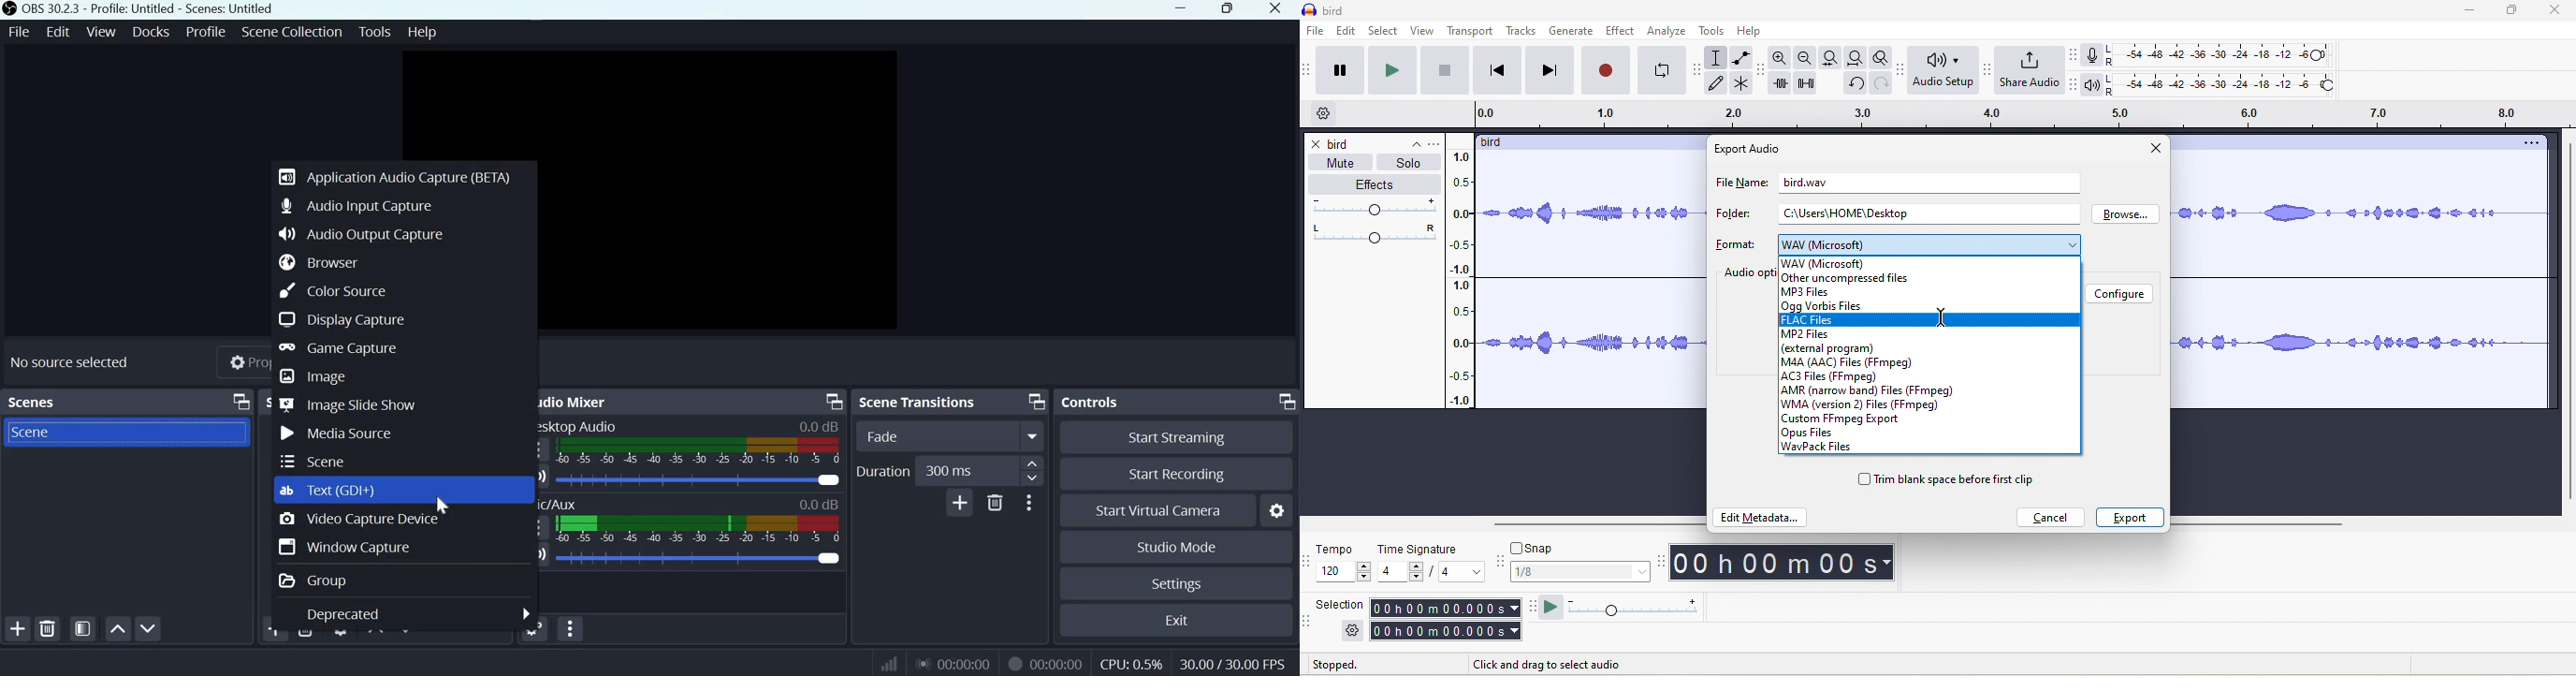 The width and height of the screenshot is (2576, 700). Describe the element at coordinates (1825, 448) in the screenshot. I see `wavpack files` at that location.